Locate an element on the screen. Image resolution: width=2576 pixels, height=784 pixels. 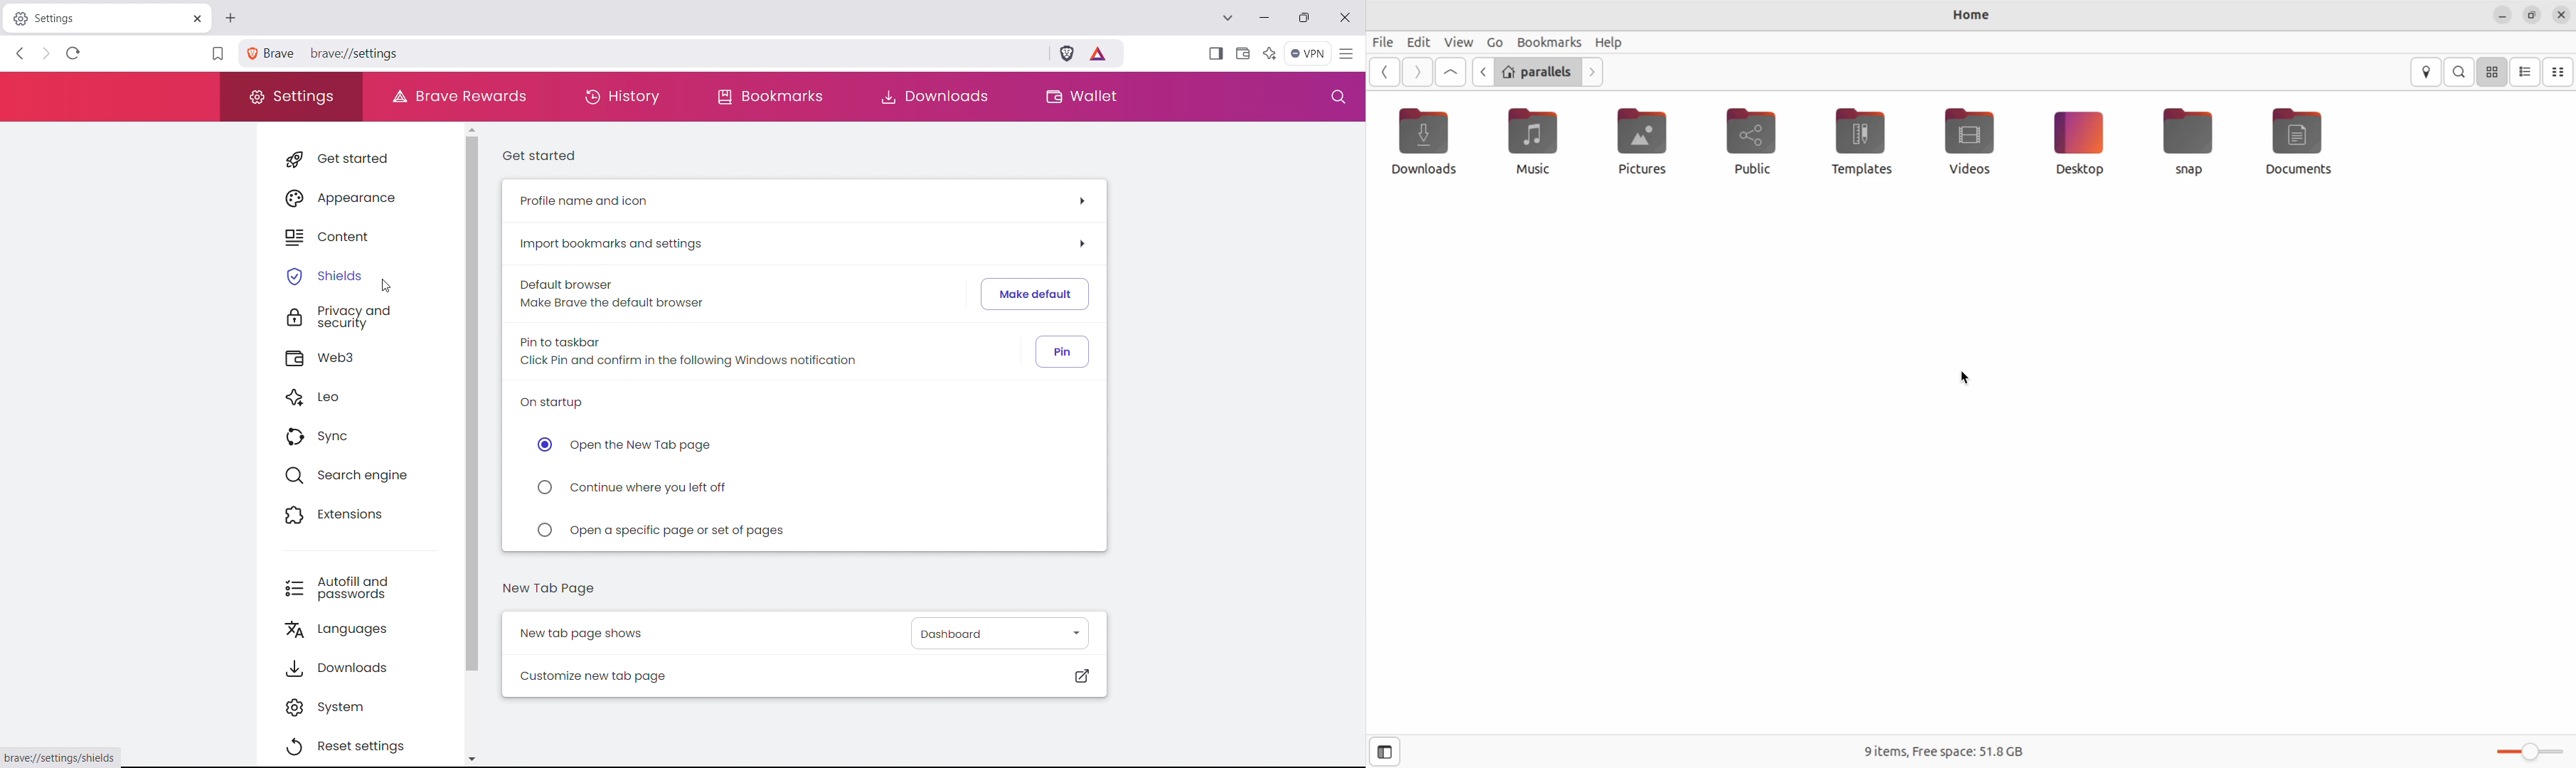
wallet is located at coordinates (1077, 96).